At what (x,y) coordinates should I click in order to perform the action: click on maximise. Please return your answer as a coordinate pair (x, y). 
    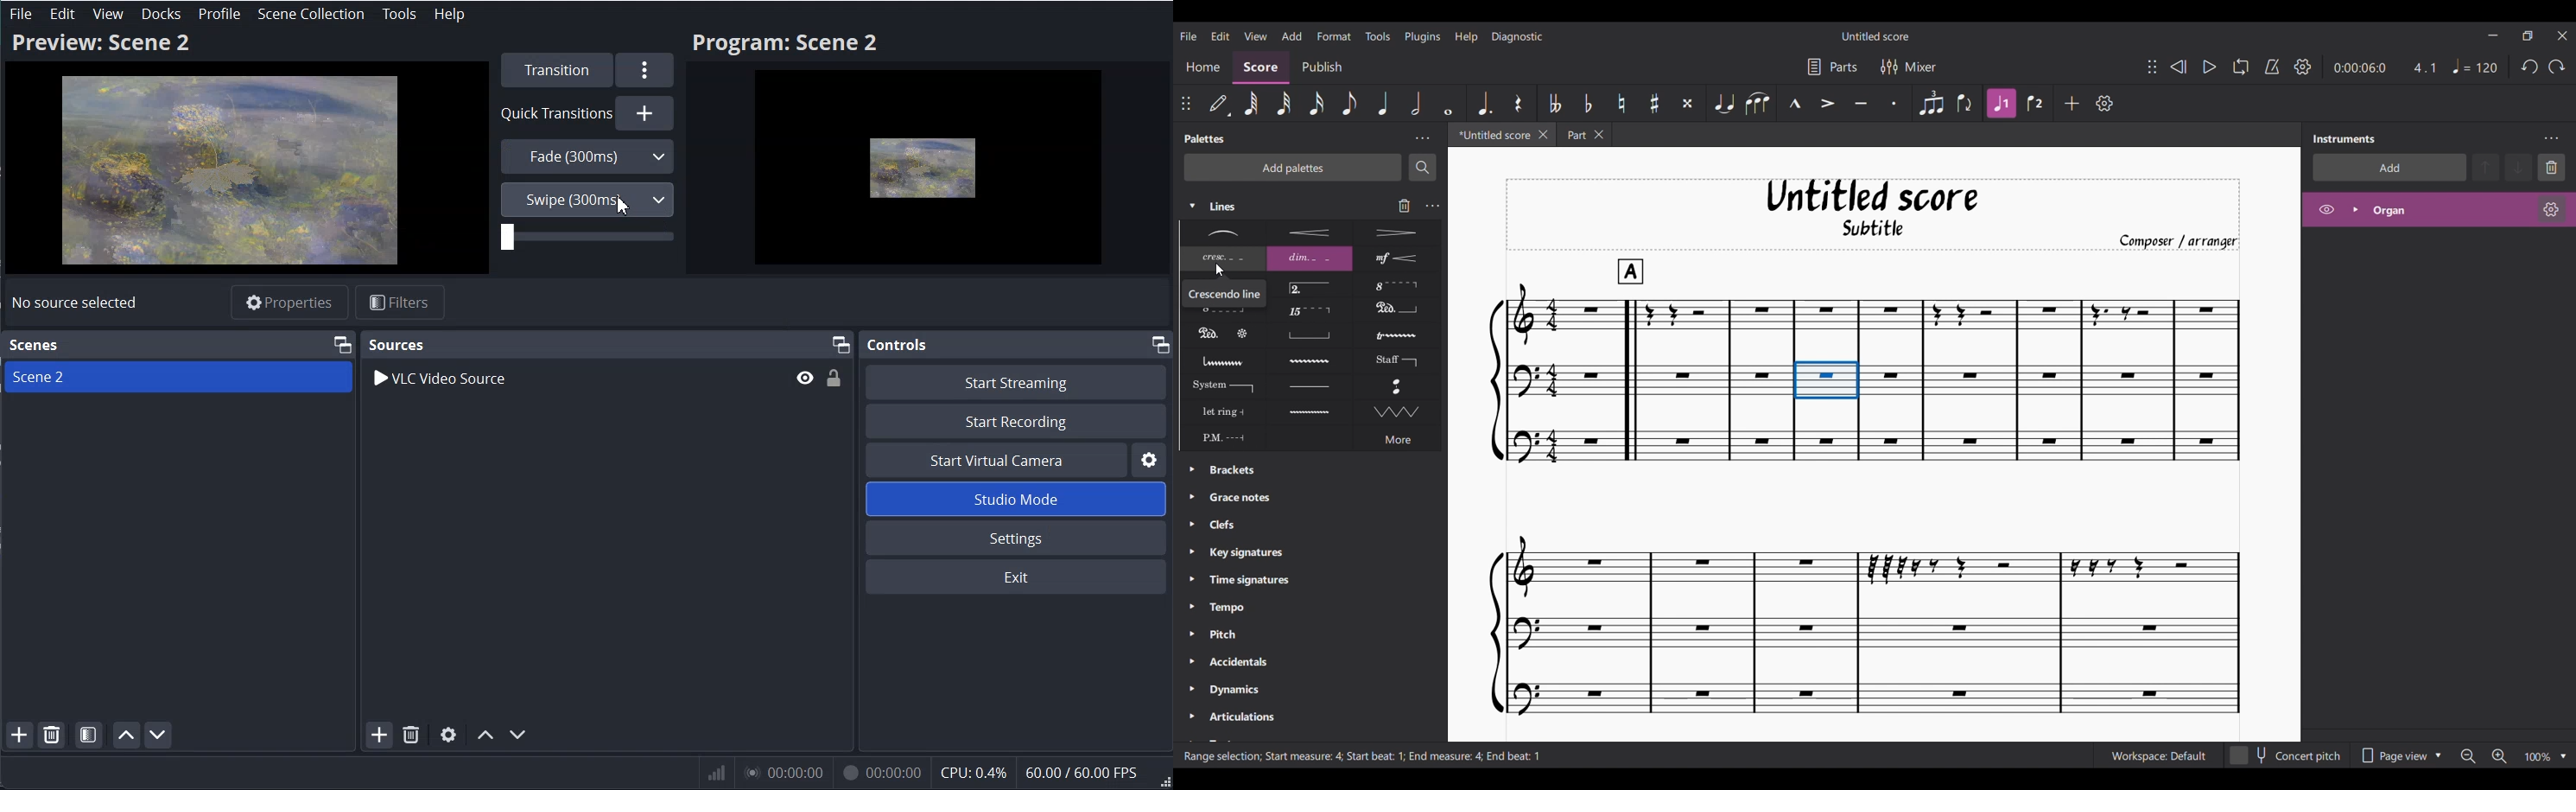
    Looking at the image, I should click on (1156, 345).